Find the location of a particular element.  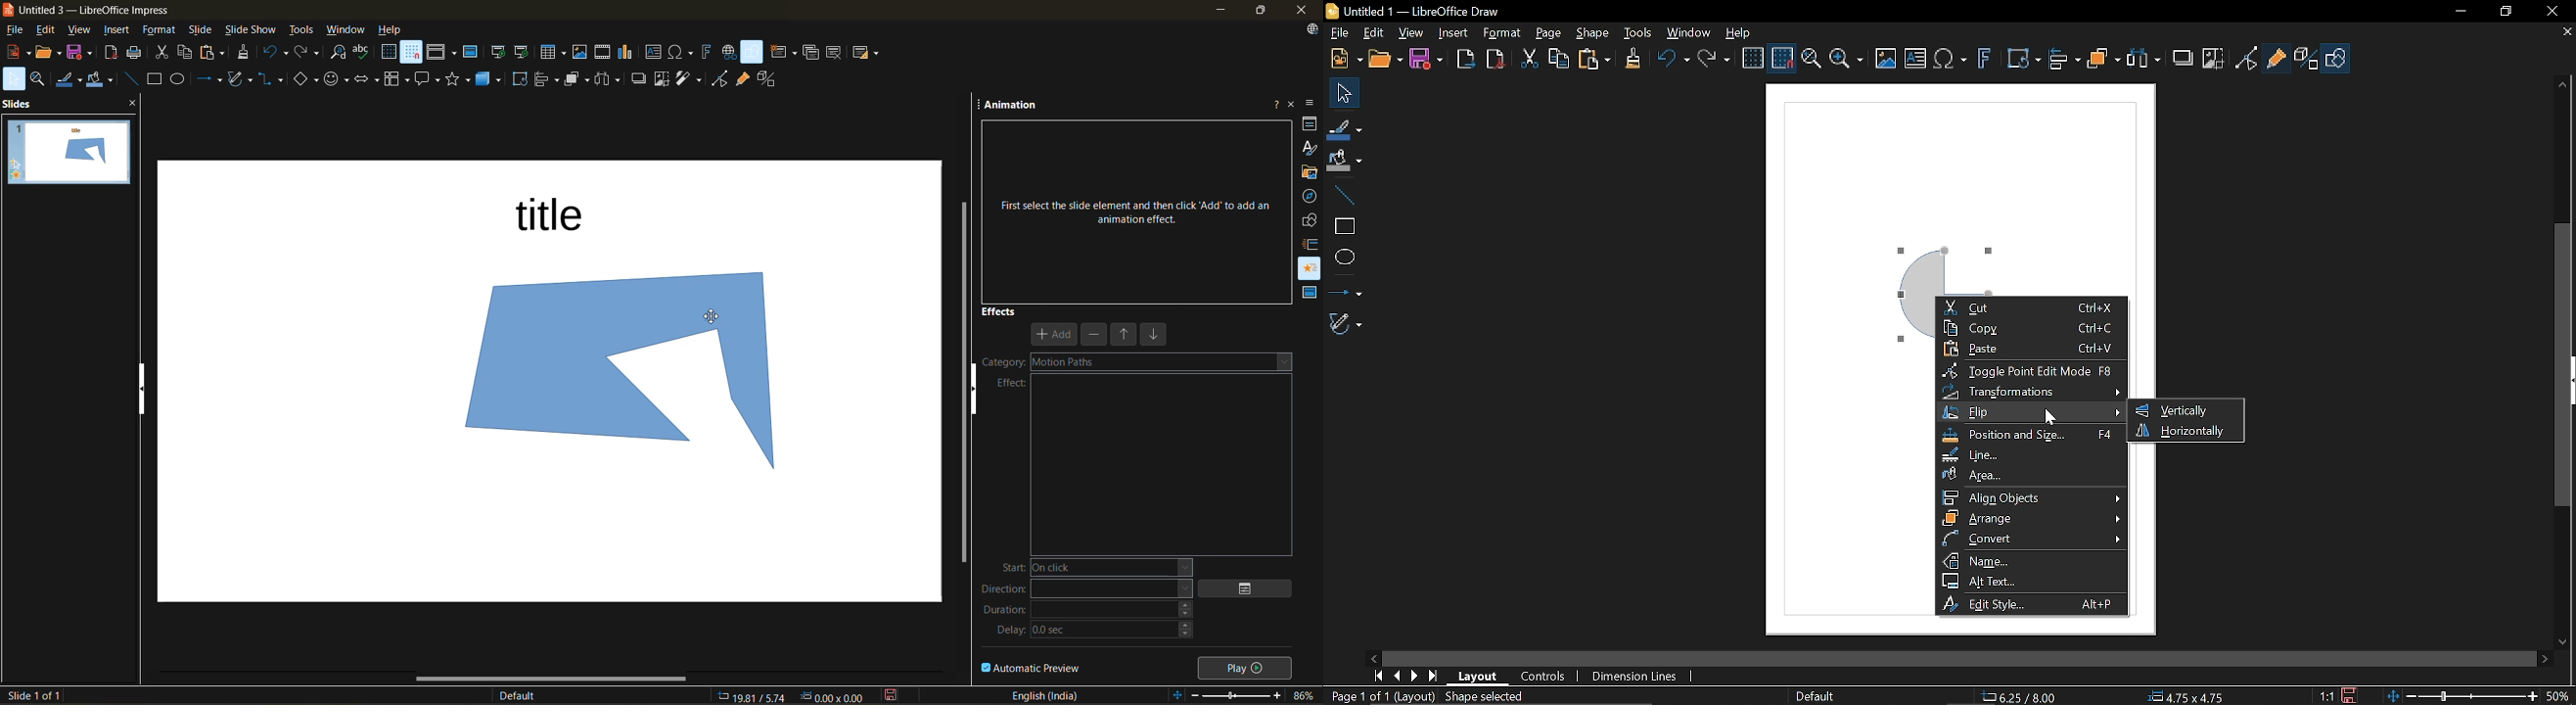

Toggle  is located at coordinates (2248, 59).